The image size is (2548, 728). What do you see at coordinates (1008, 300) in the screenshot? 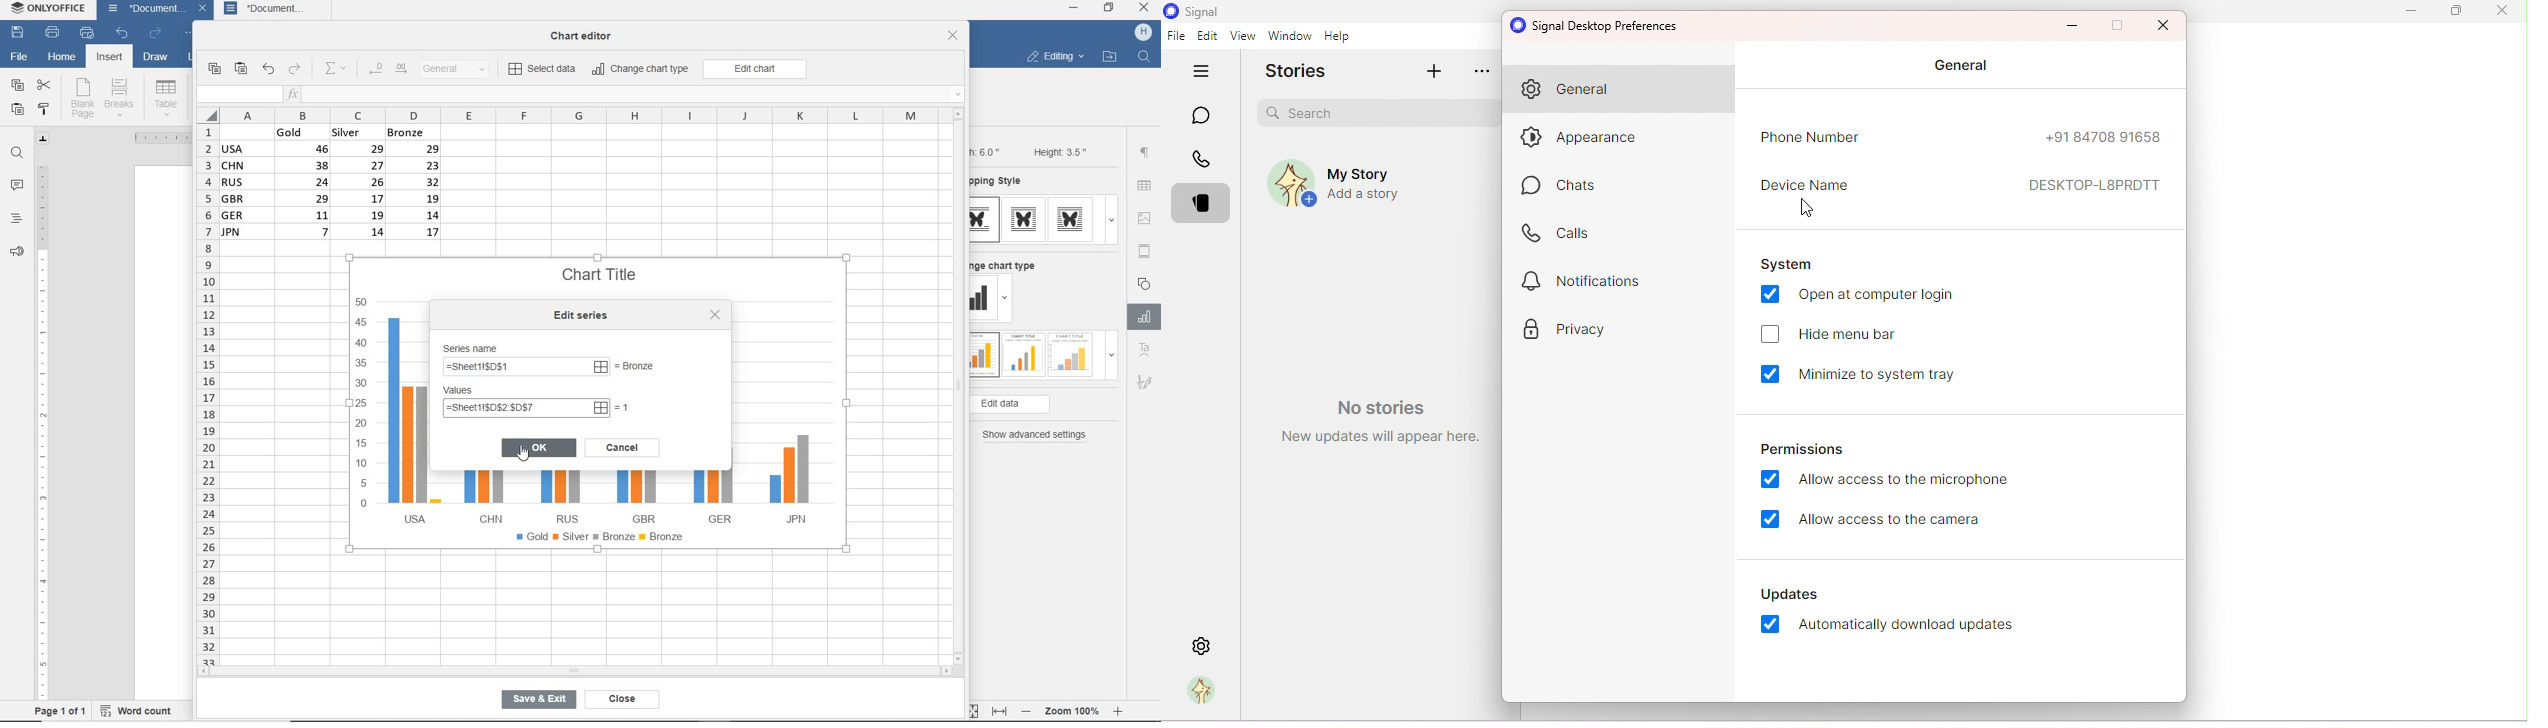
I see `dropdown` at bounding box center [1008, 300].